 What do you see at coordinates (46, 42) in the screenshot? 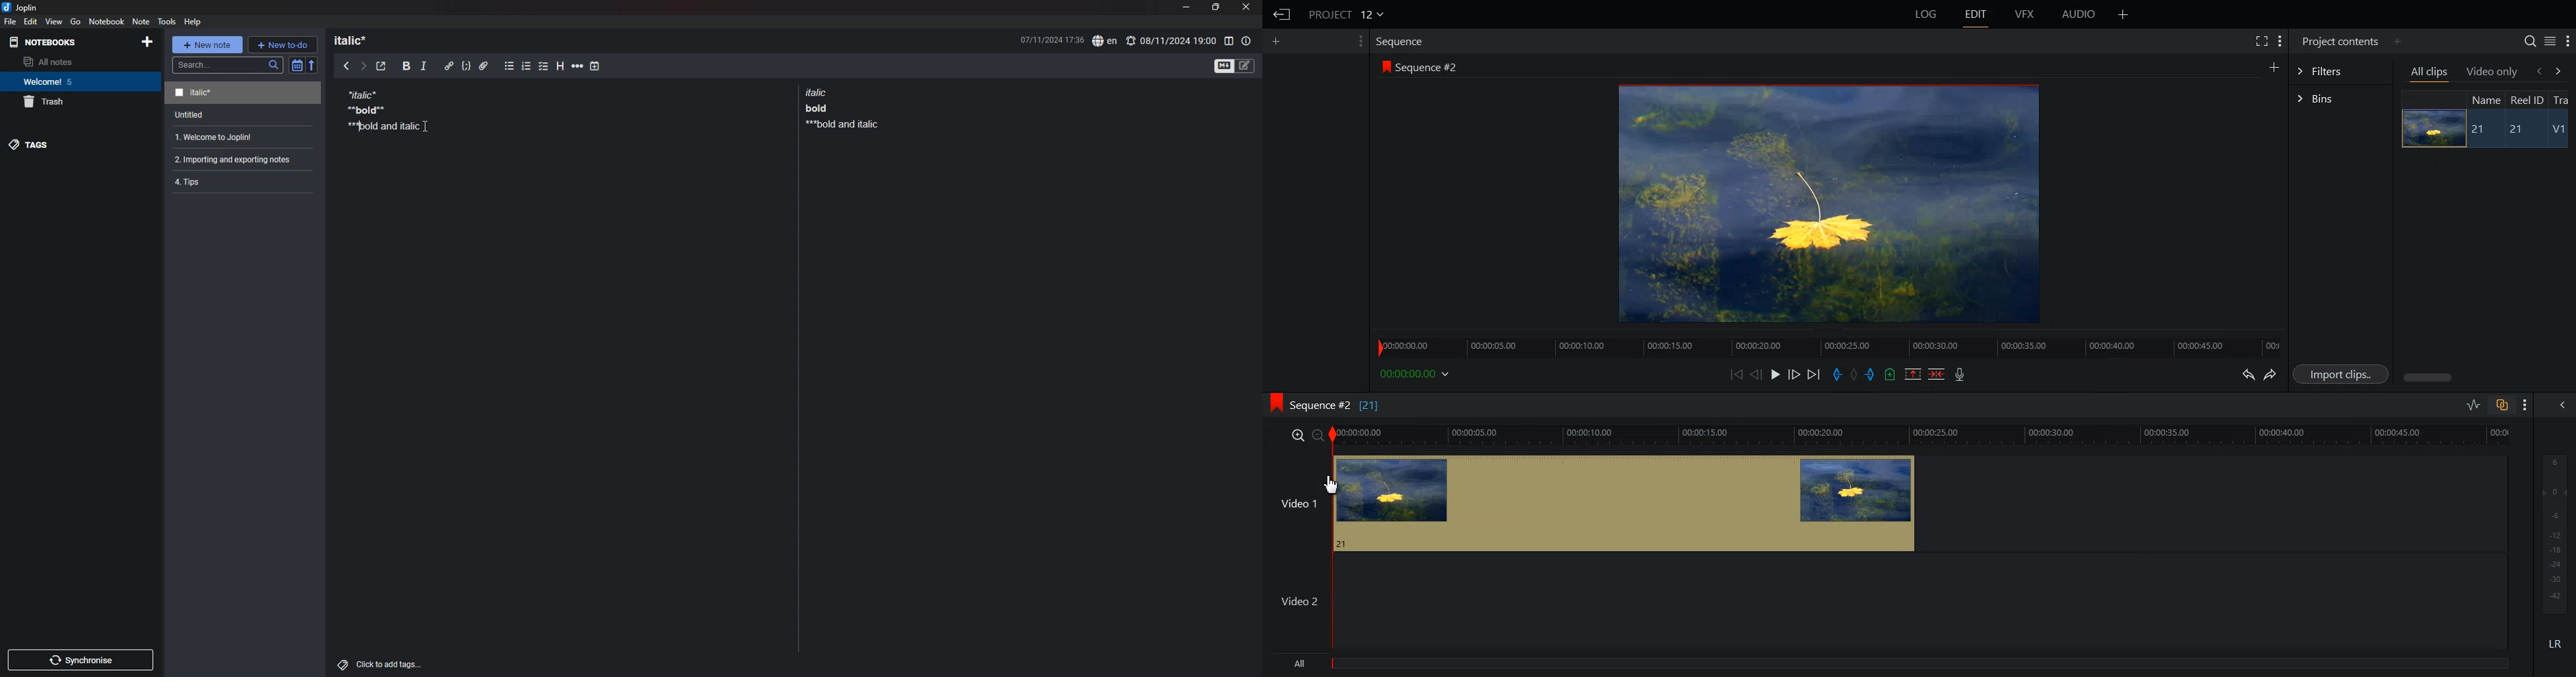
I see `notebooks` at bounding box center [46, 42].